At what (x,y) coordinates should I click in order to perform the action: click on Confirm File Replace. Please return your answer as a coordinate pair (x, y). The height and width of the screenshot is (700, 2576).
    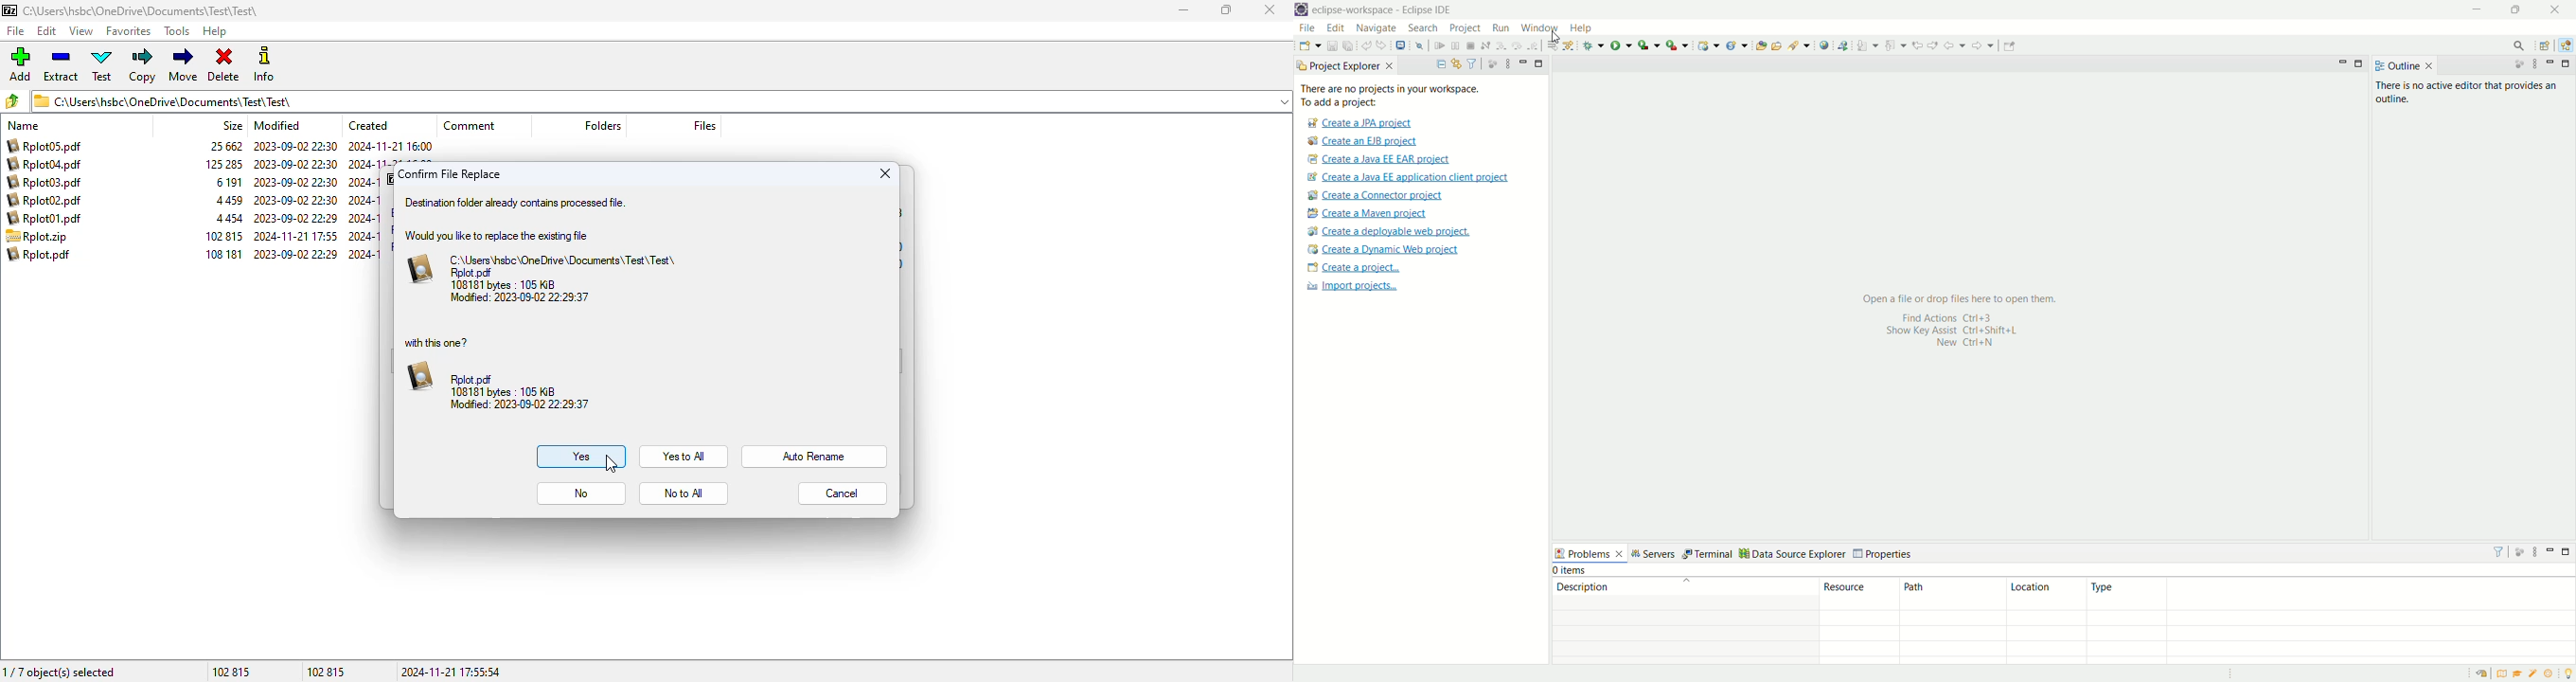
    Looking at the image, I should click on (454, 173).